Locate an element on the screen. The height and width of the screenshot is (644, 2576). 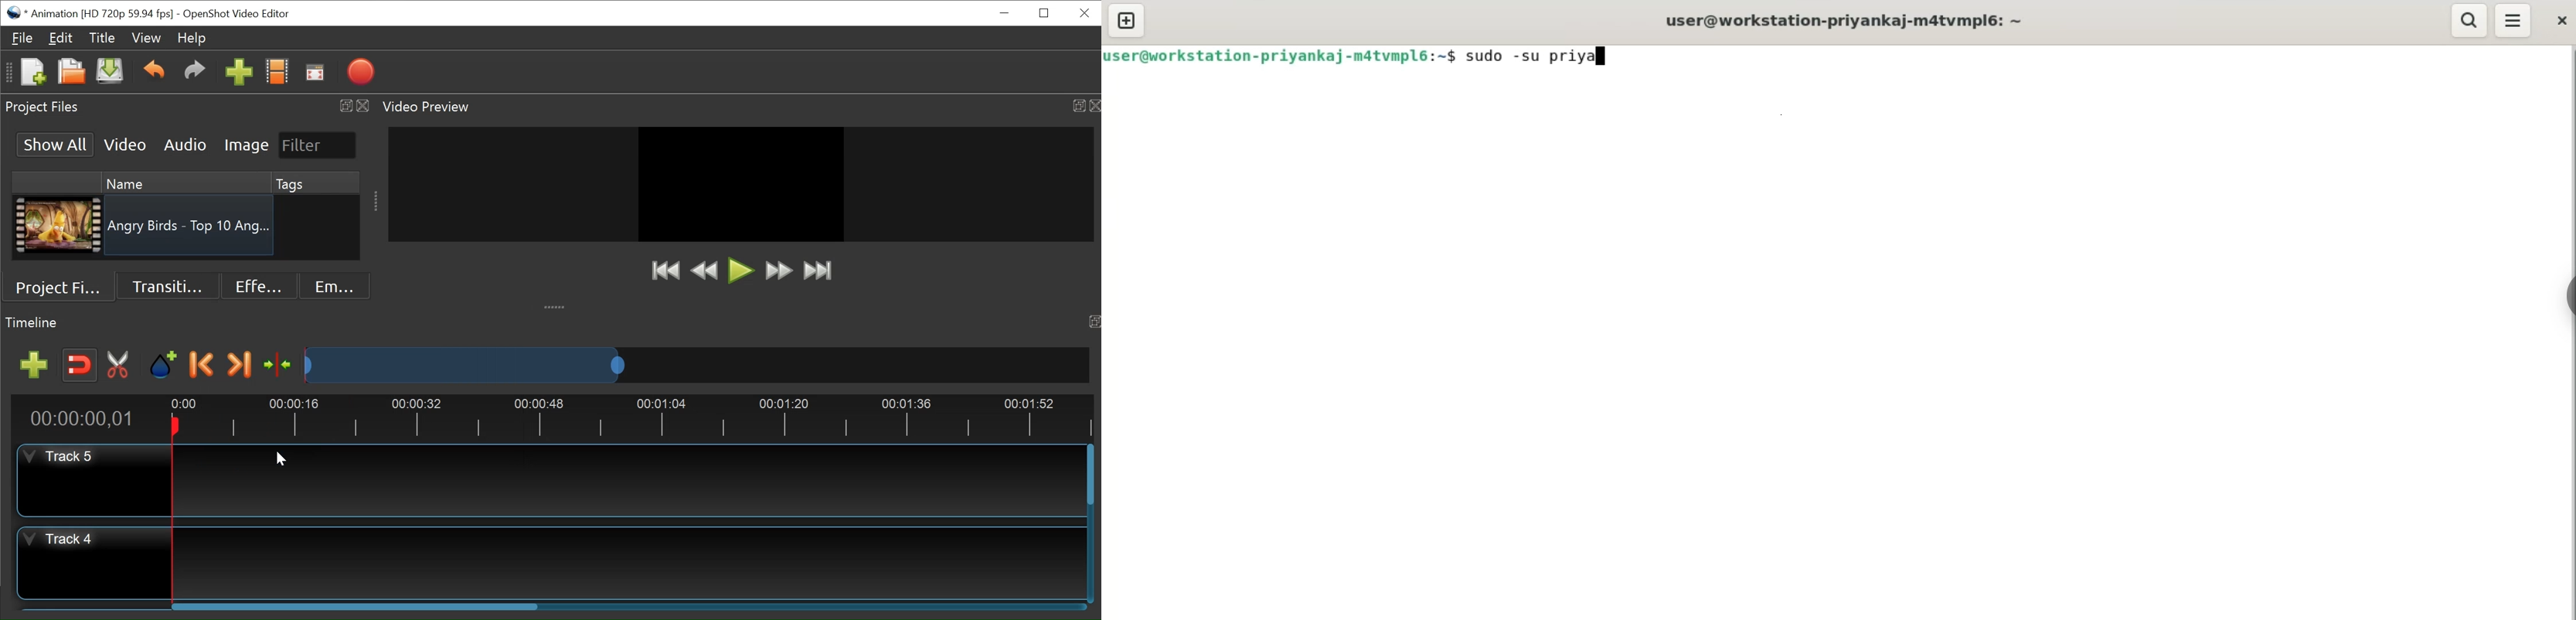
Edit is located at coordinates (60, 38).